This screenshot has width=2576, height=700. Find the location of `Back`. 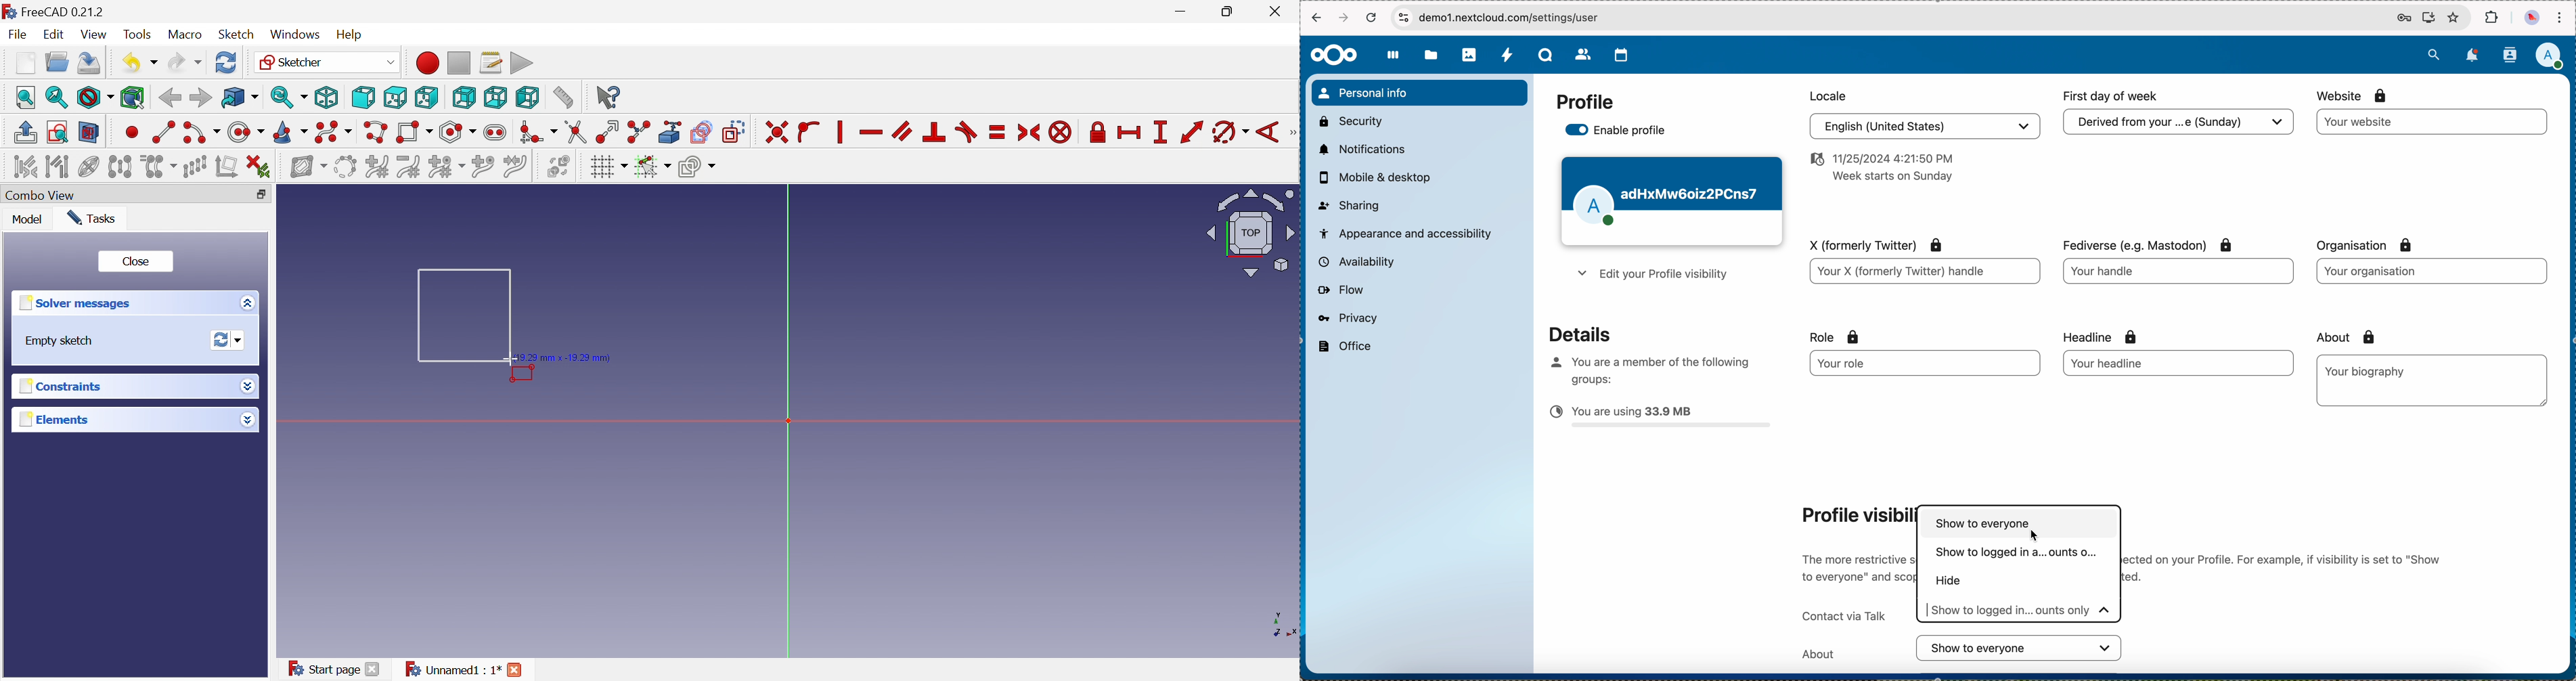

Back is located at coordinates (169, 98).